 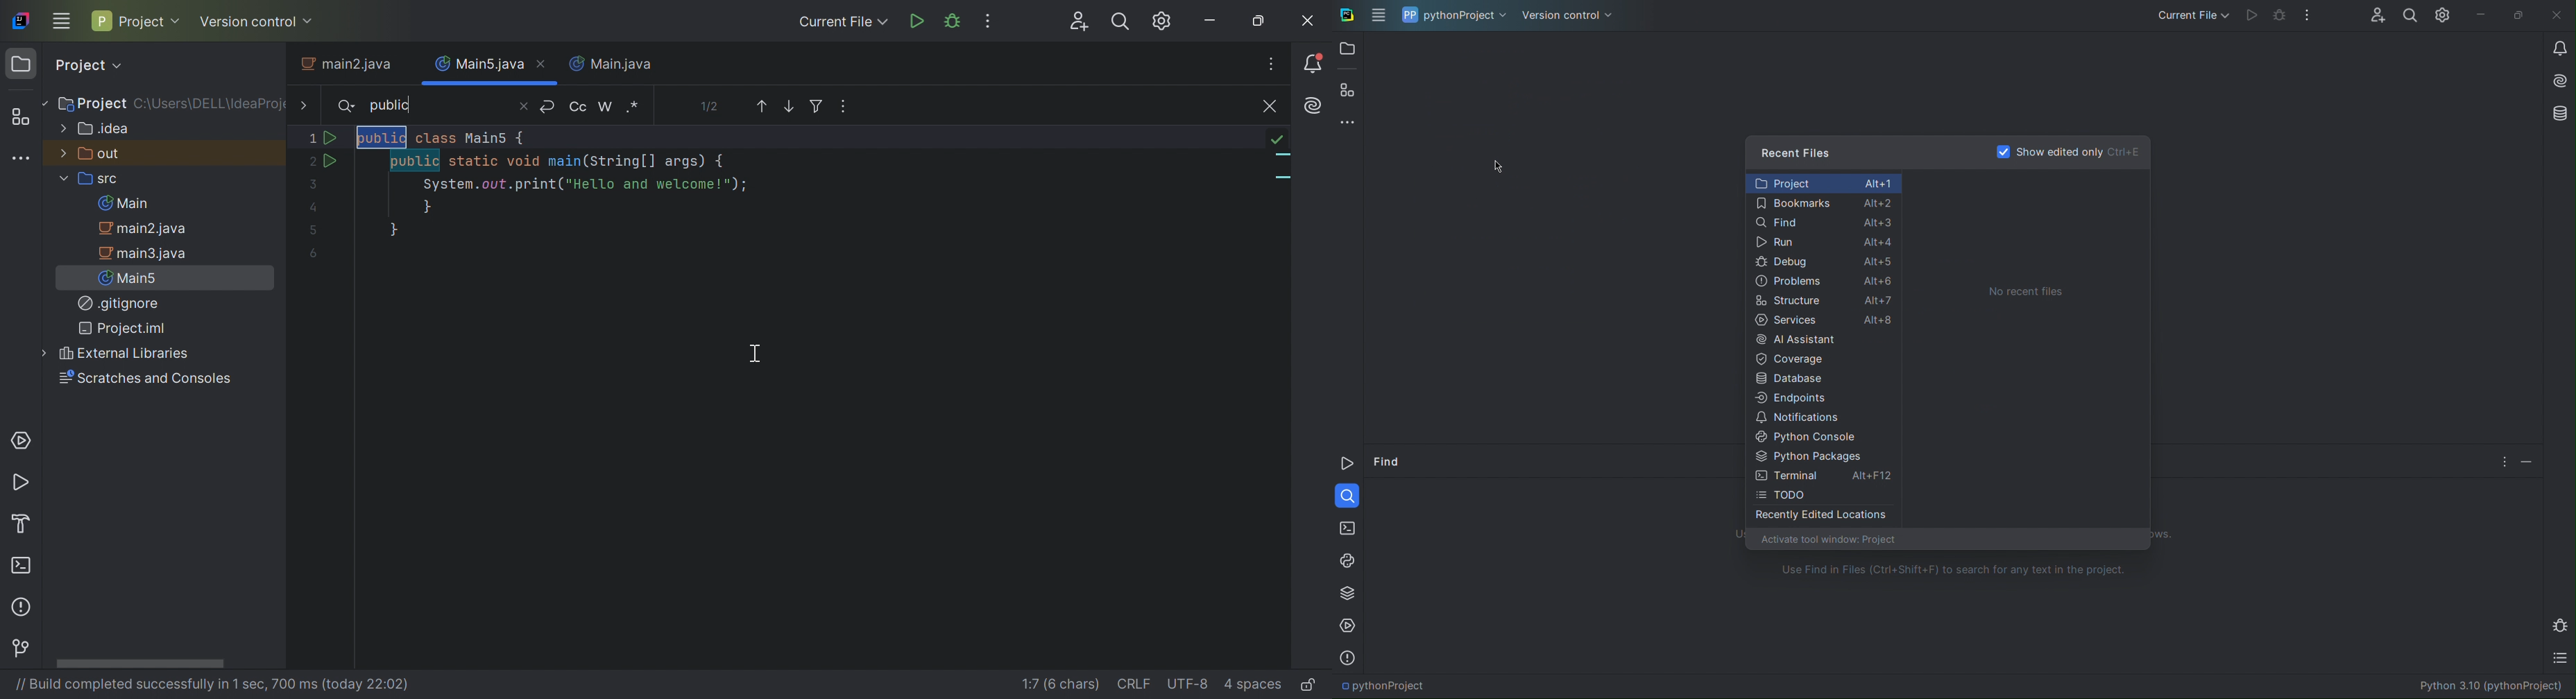 What do you see at coordinates (2482, 15) in the screenshot?
I see `Minimize` at bounding box center [2482, 15].